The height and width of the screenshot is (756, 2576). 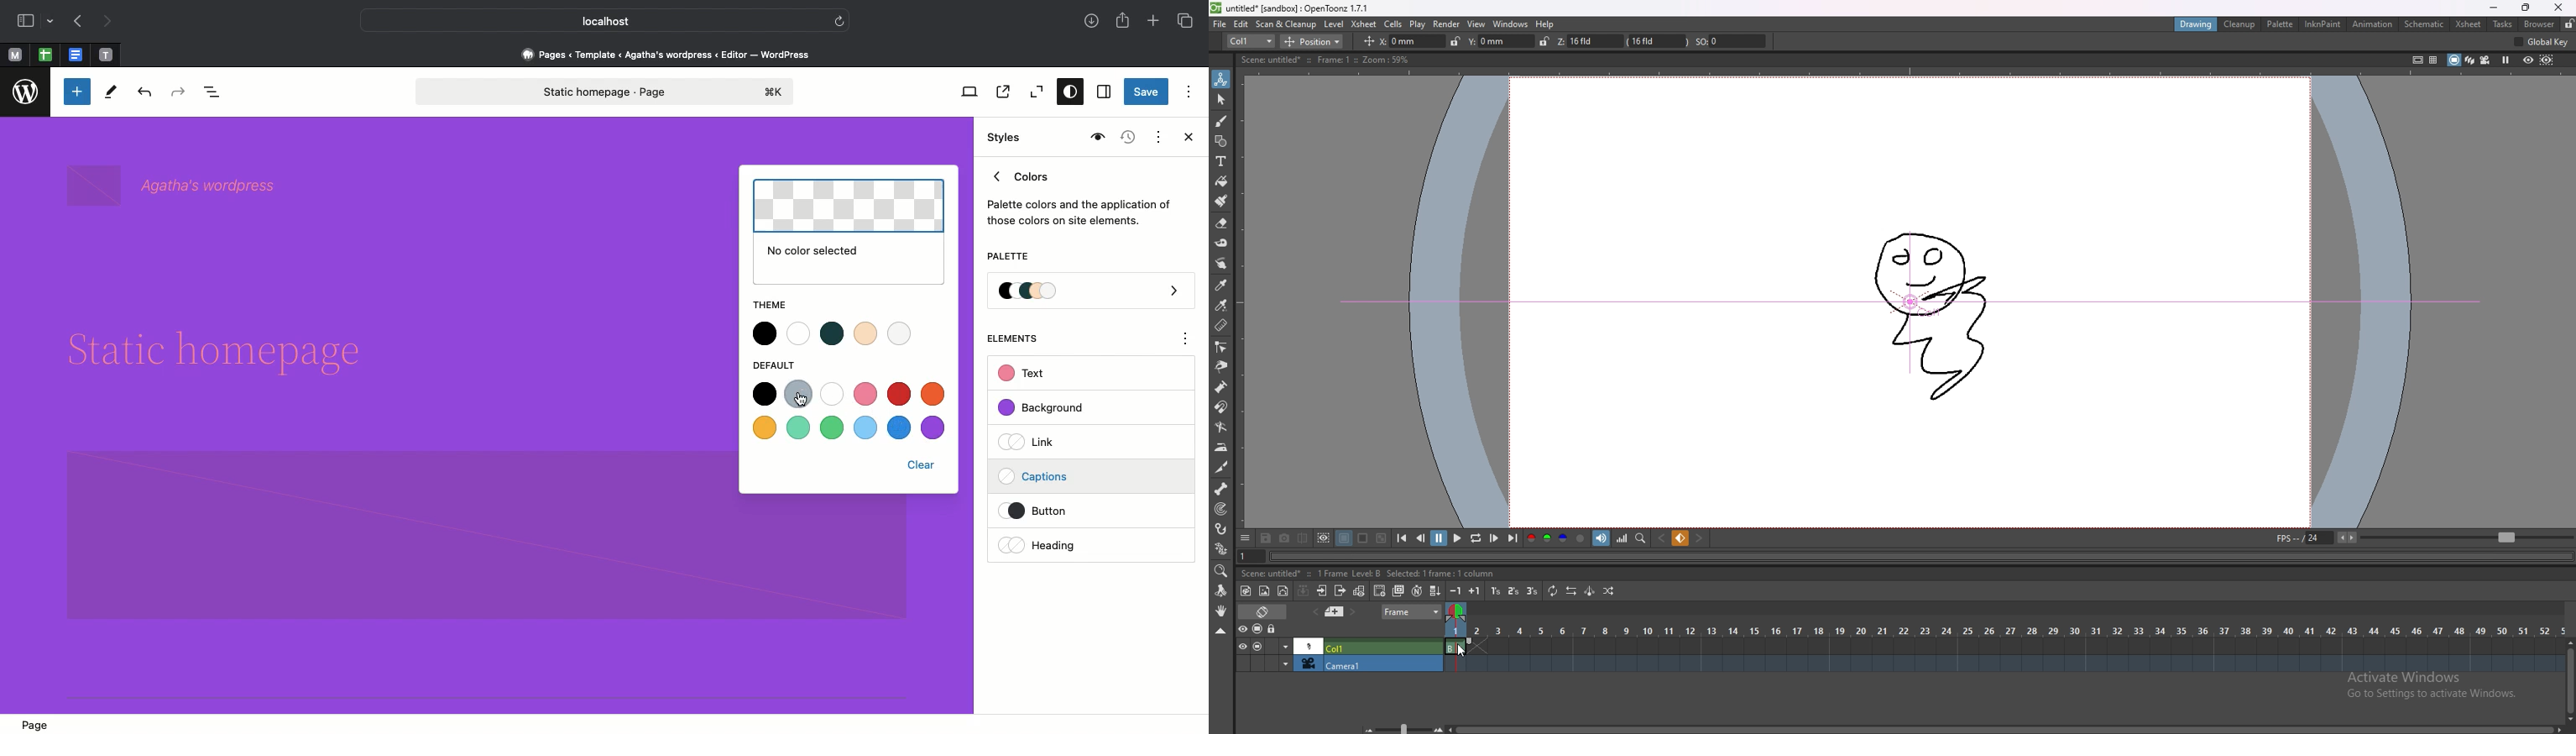 I want to click on Pinned tab, so click(x=14, y=55).